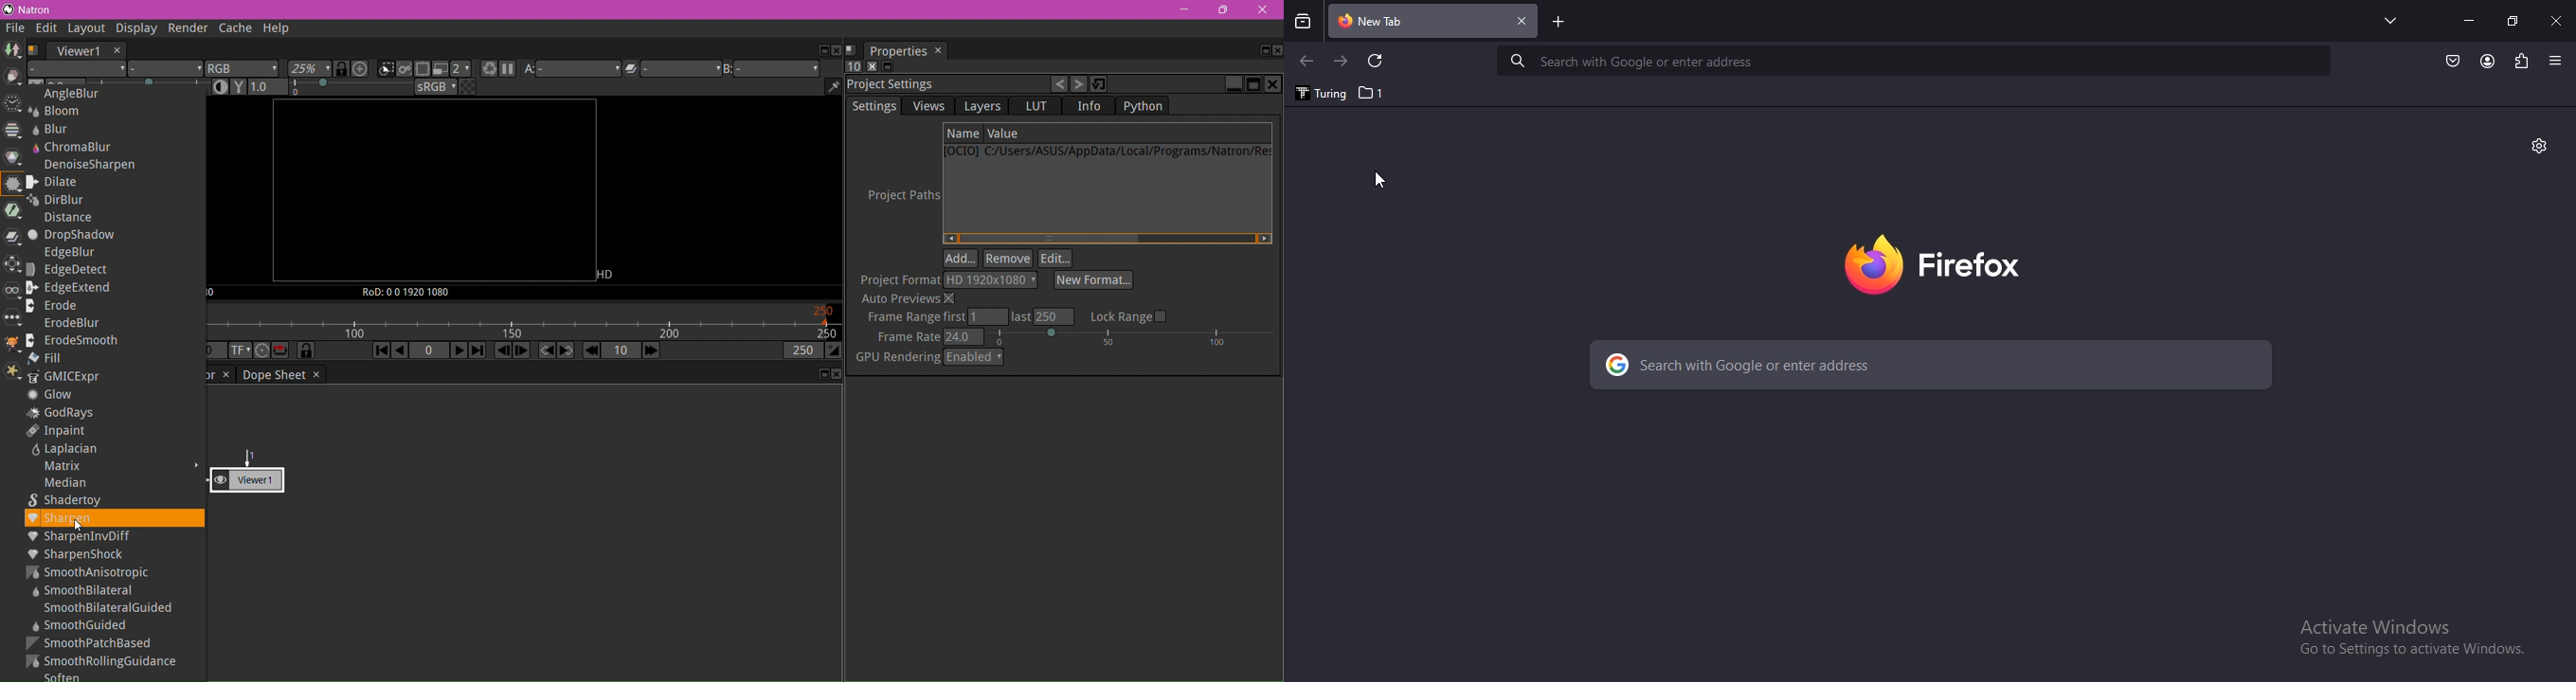 This screenshot has height=700, width=2576. Describe the element at coordinates (1374, 95) in the screenshot. I see `1` at that location.